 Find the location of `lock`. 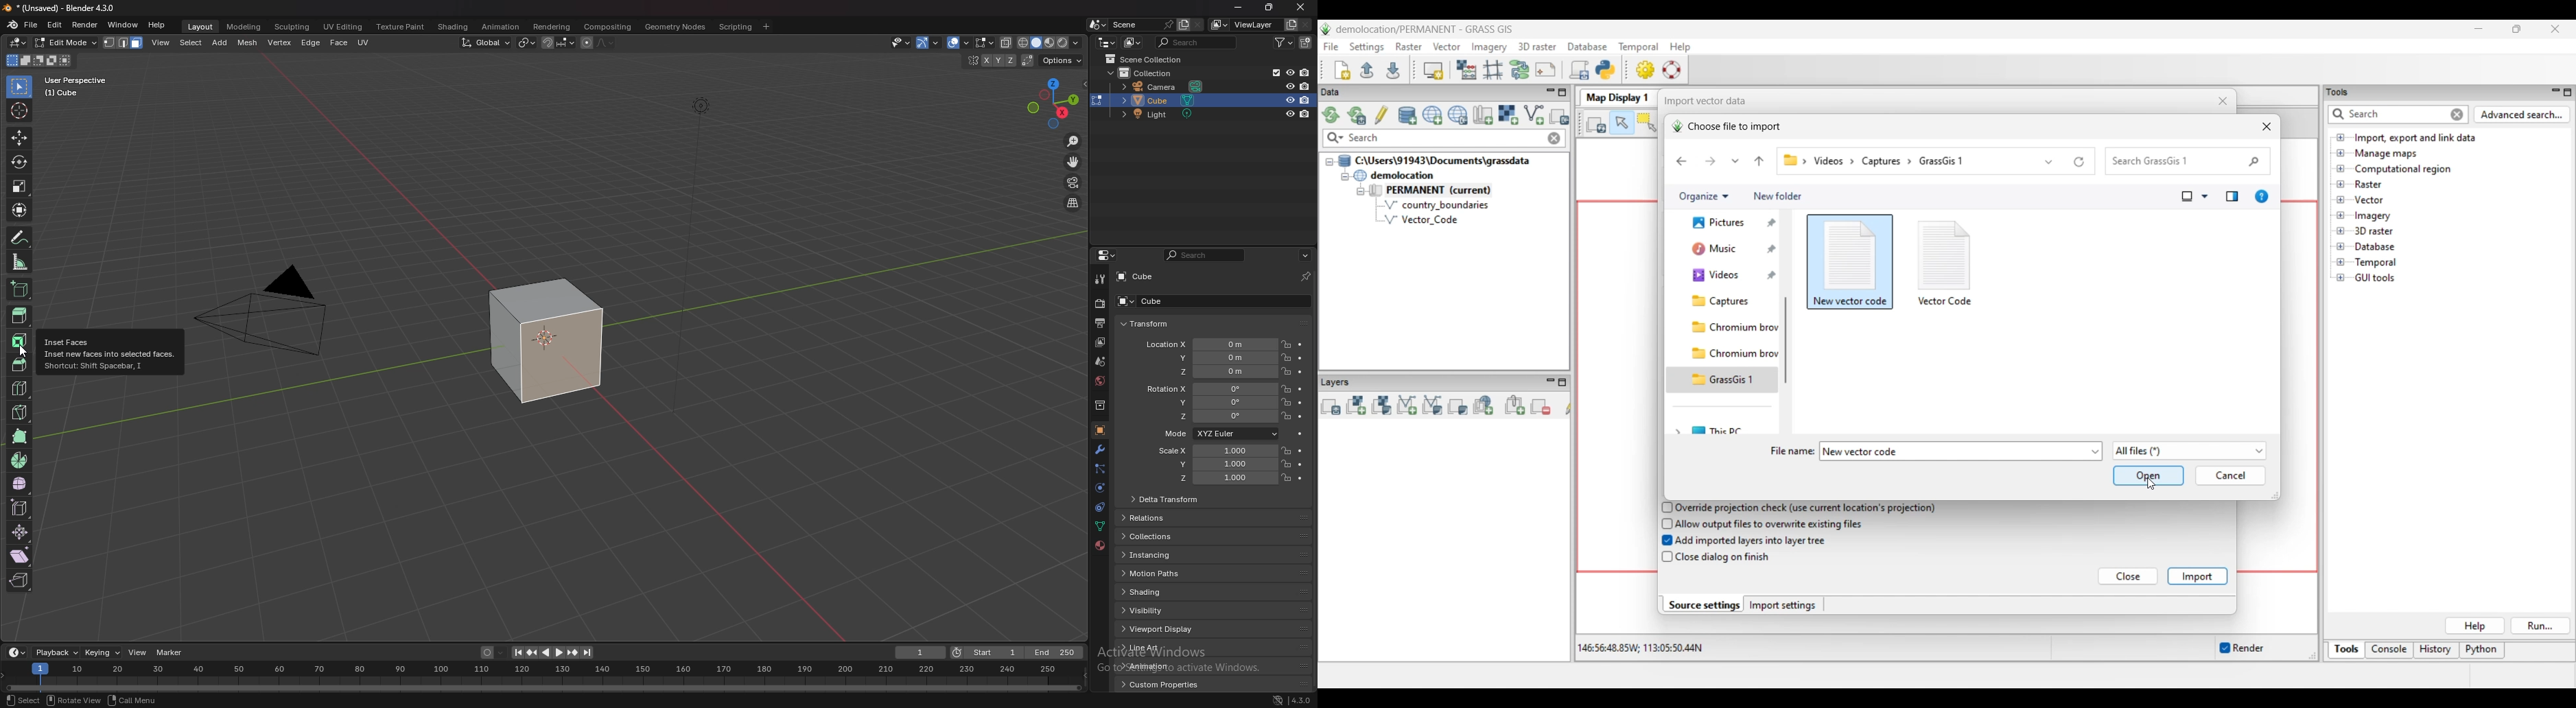

lock is located at coordinates (1286, 344).